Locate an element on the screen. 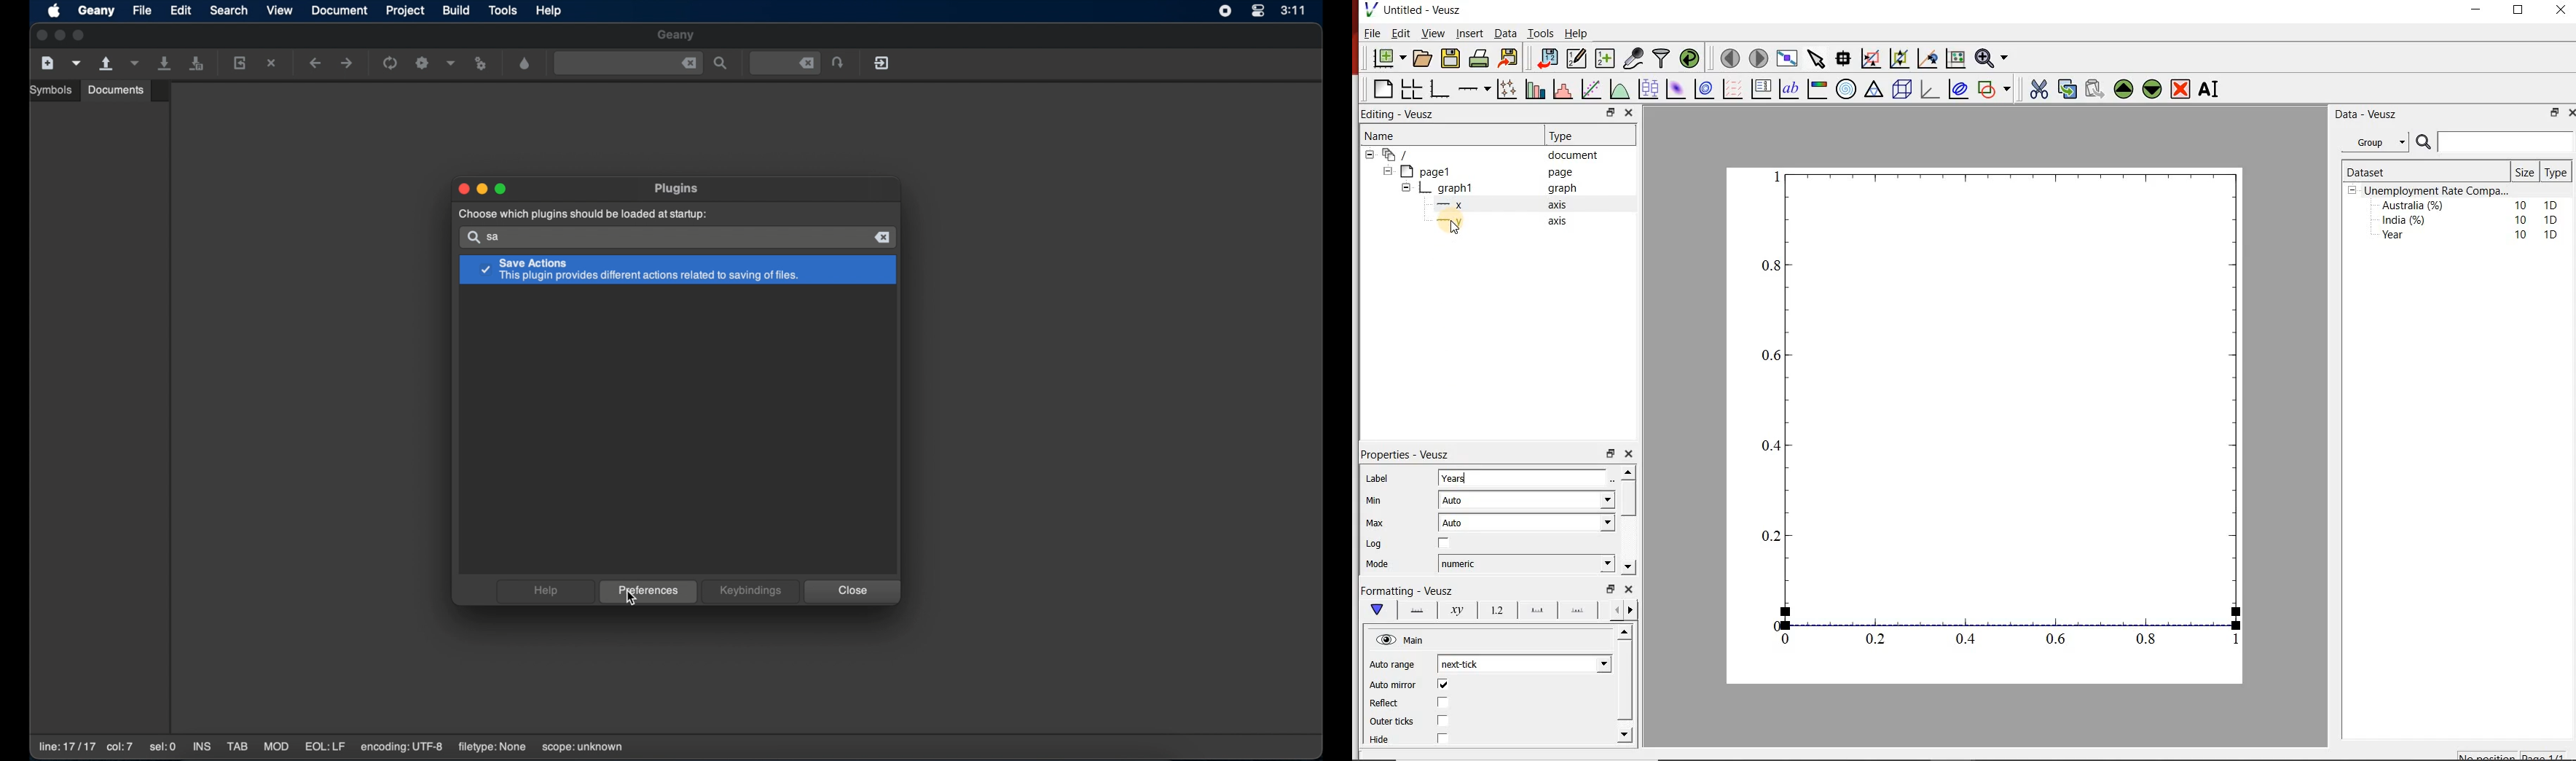 Image resolution: width=2576 pixels, height=784 pixels. ‘document is located at coordinates (1488, 154).